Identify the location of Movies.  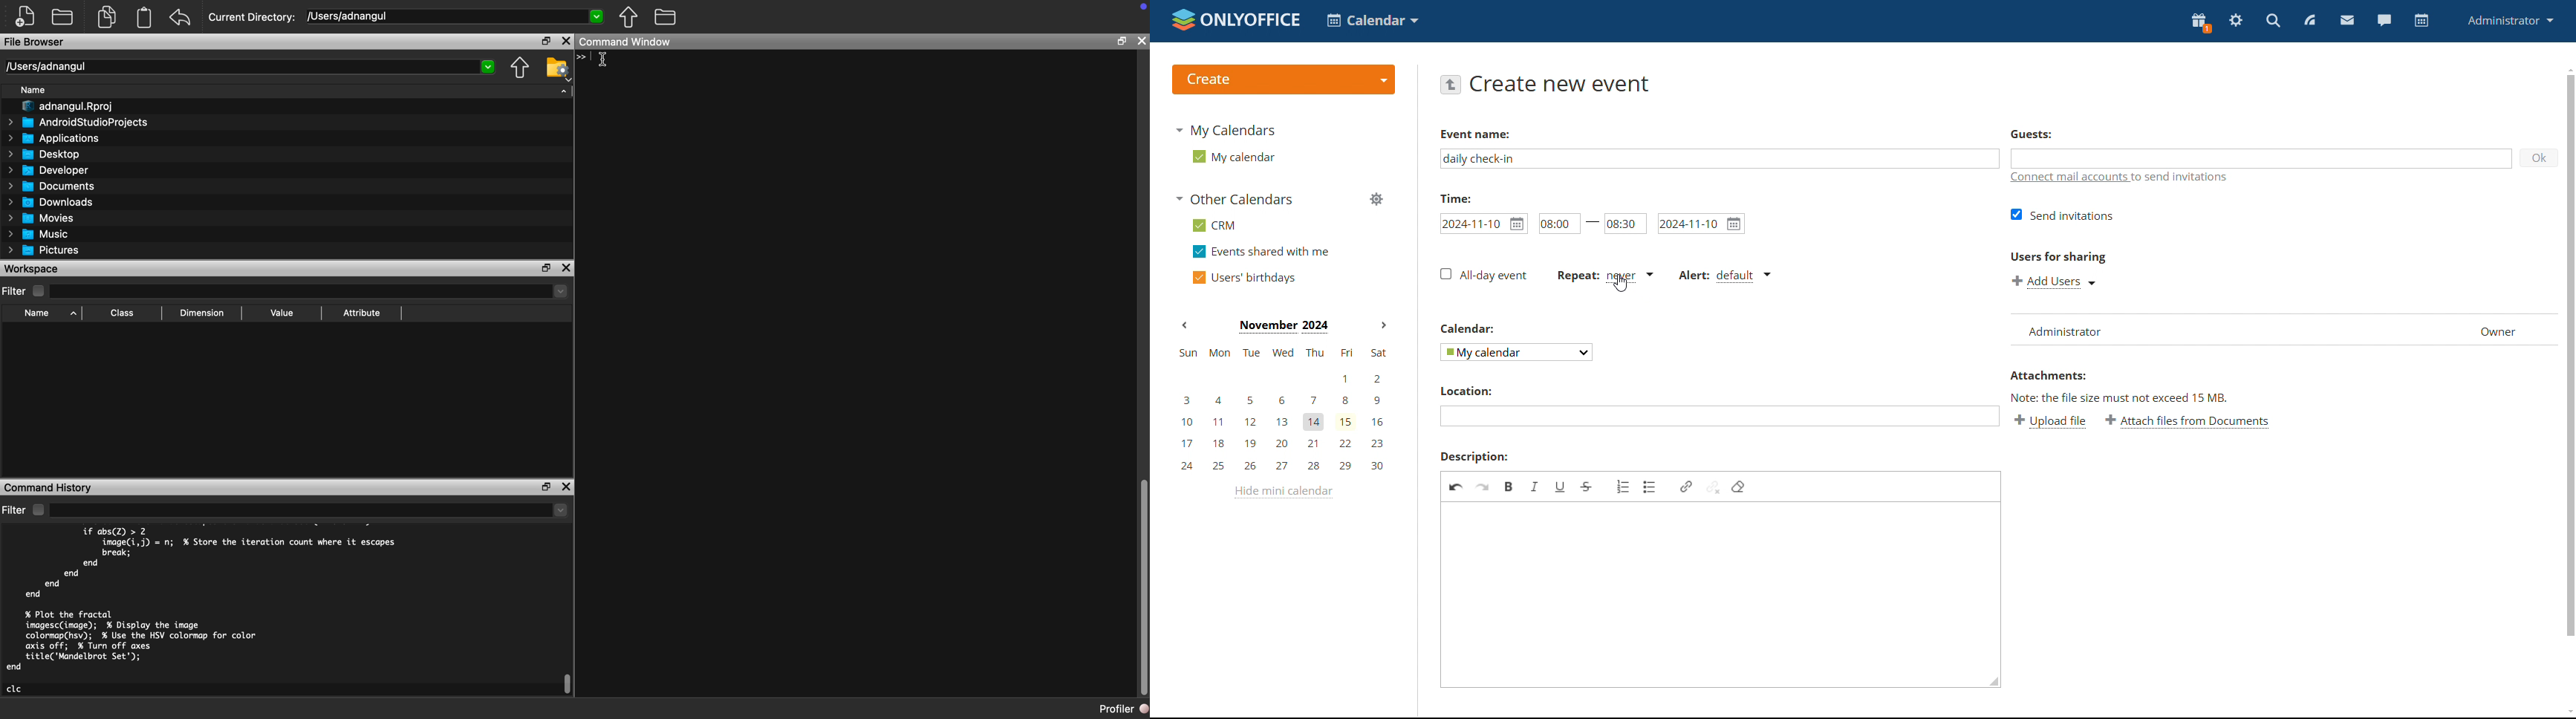
(40, 218).